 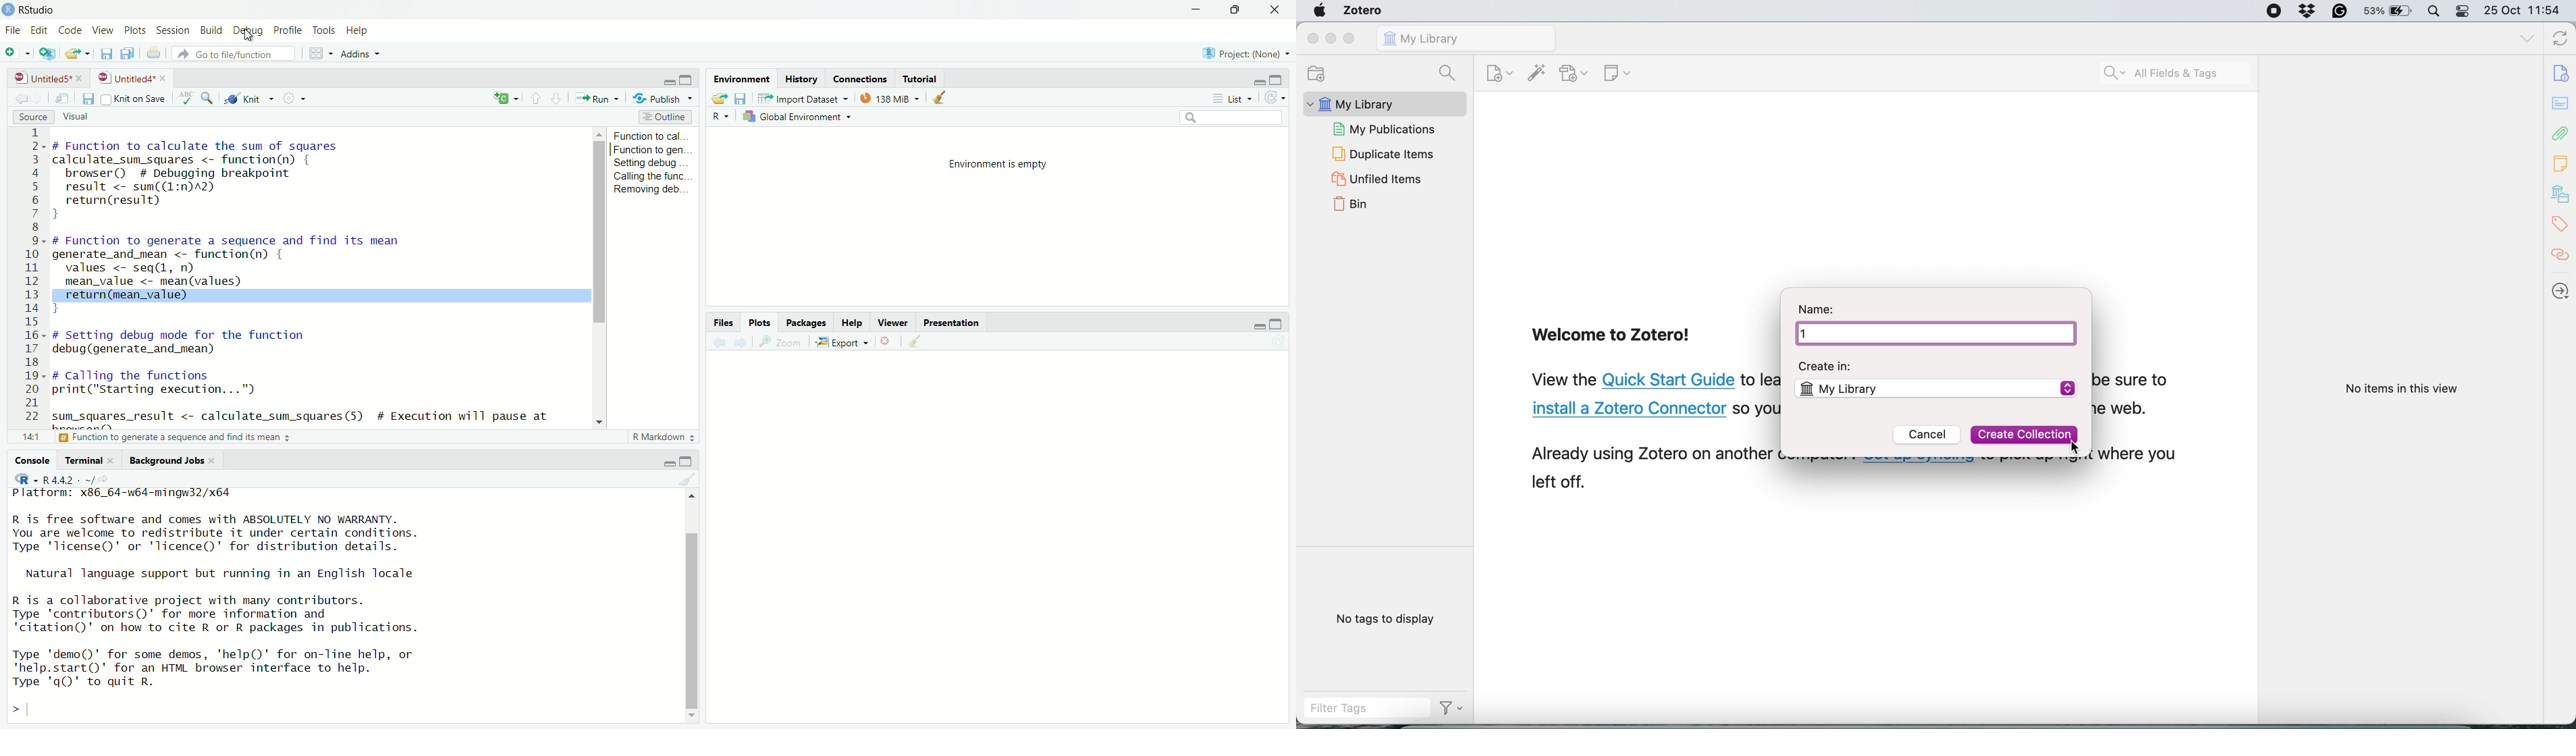 I want to click on code, so click(x=72, y=28).